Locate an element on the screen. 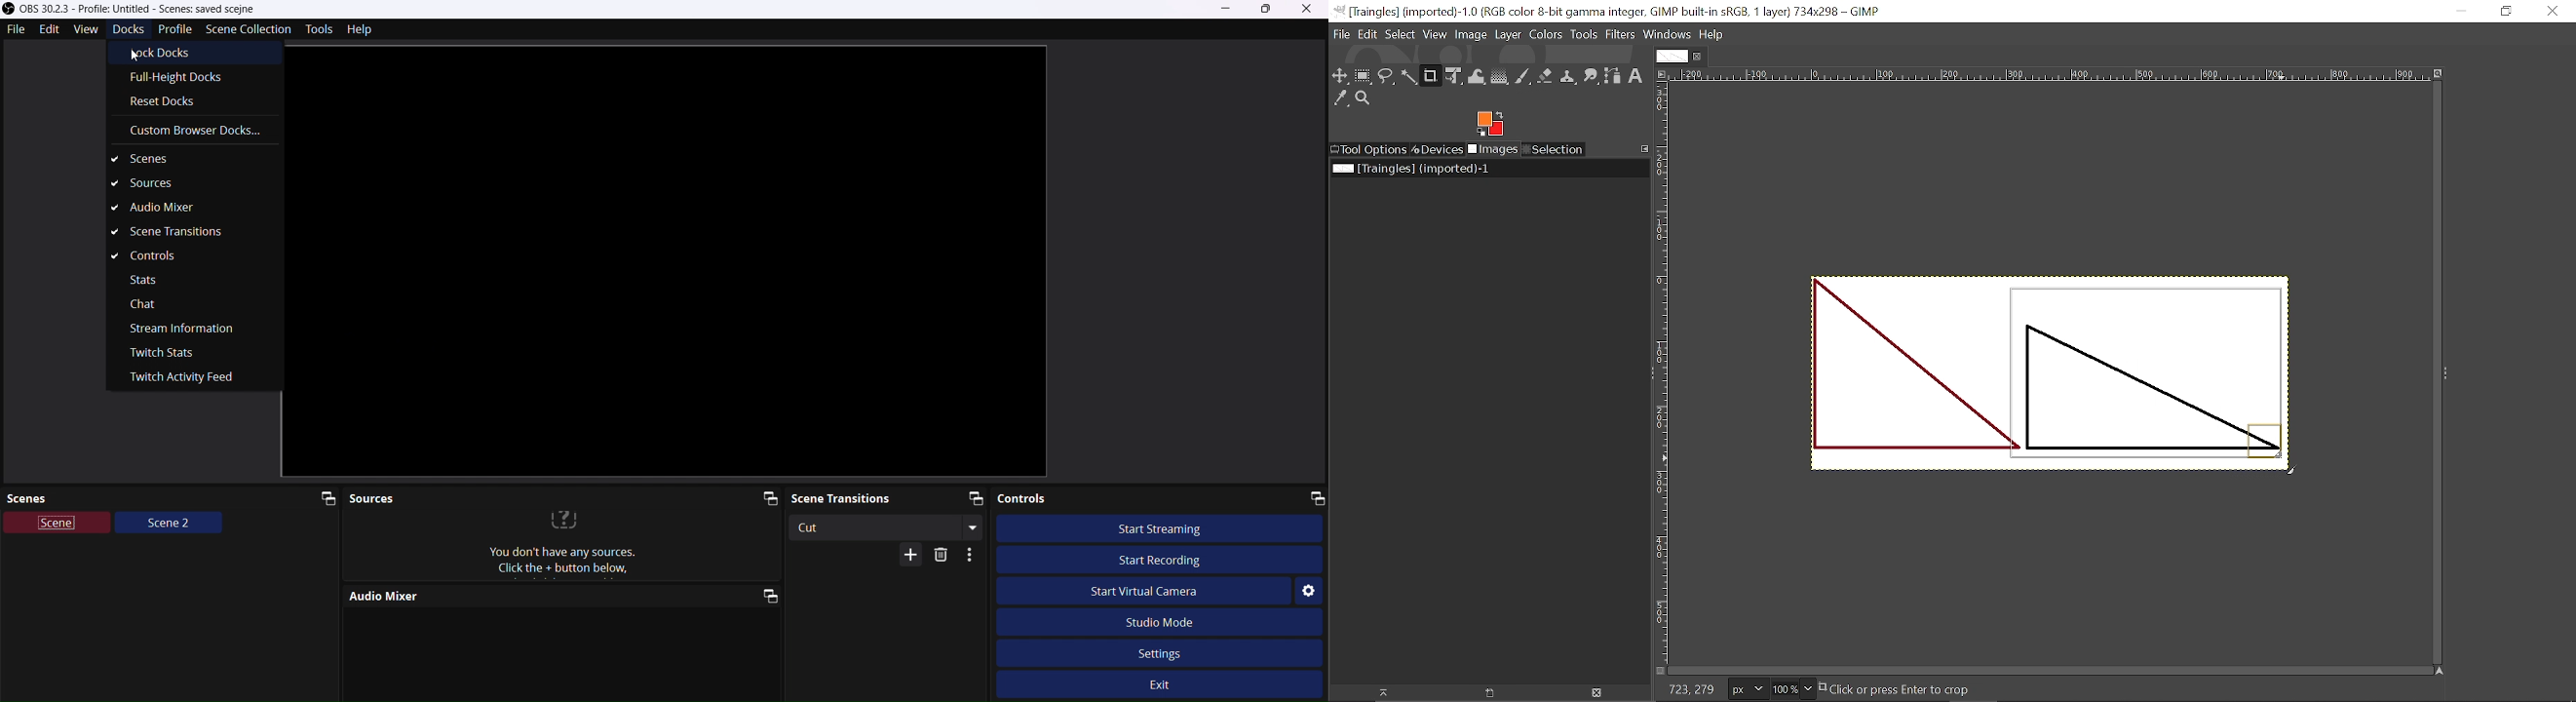  Stream Information is located at coordinates (193, 330).